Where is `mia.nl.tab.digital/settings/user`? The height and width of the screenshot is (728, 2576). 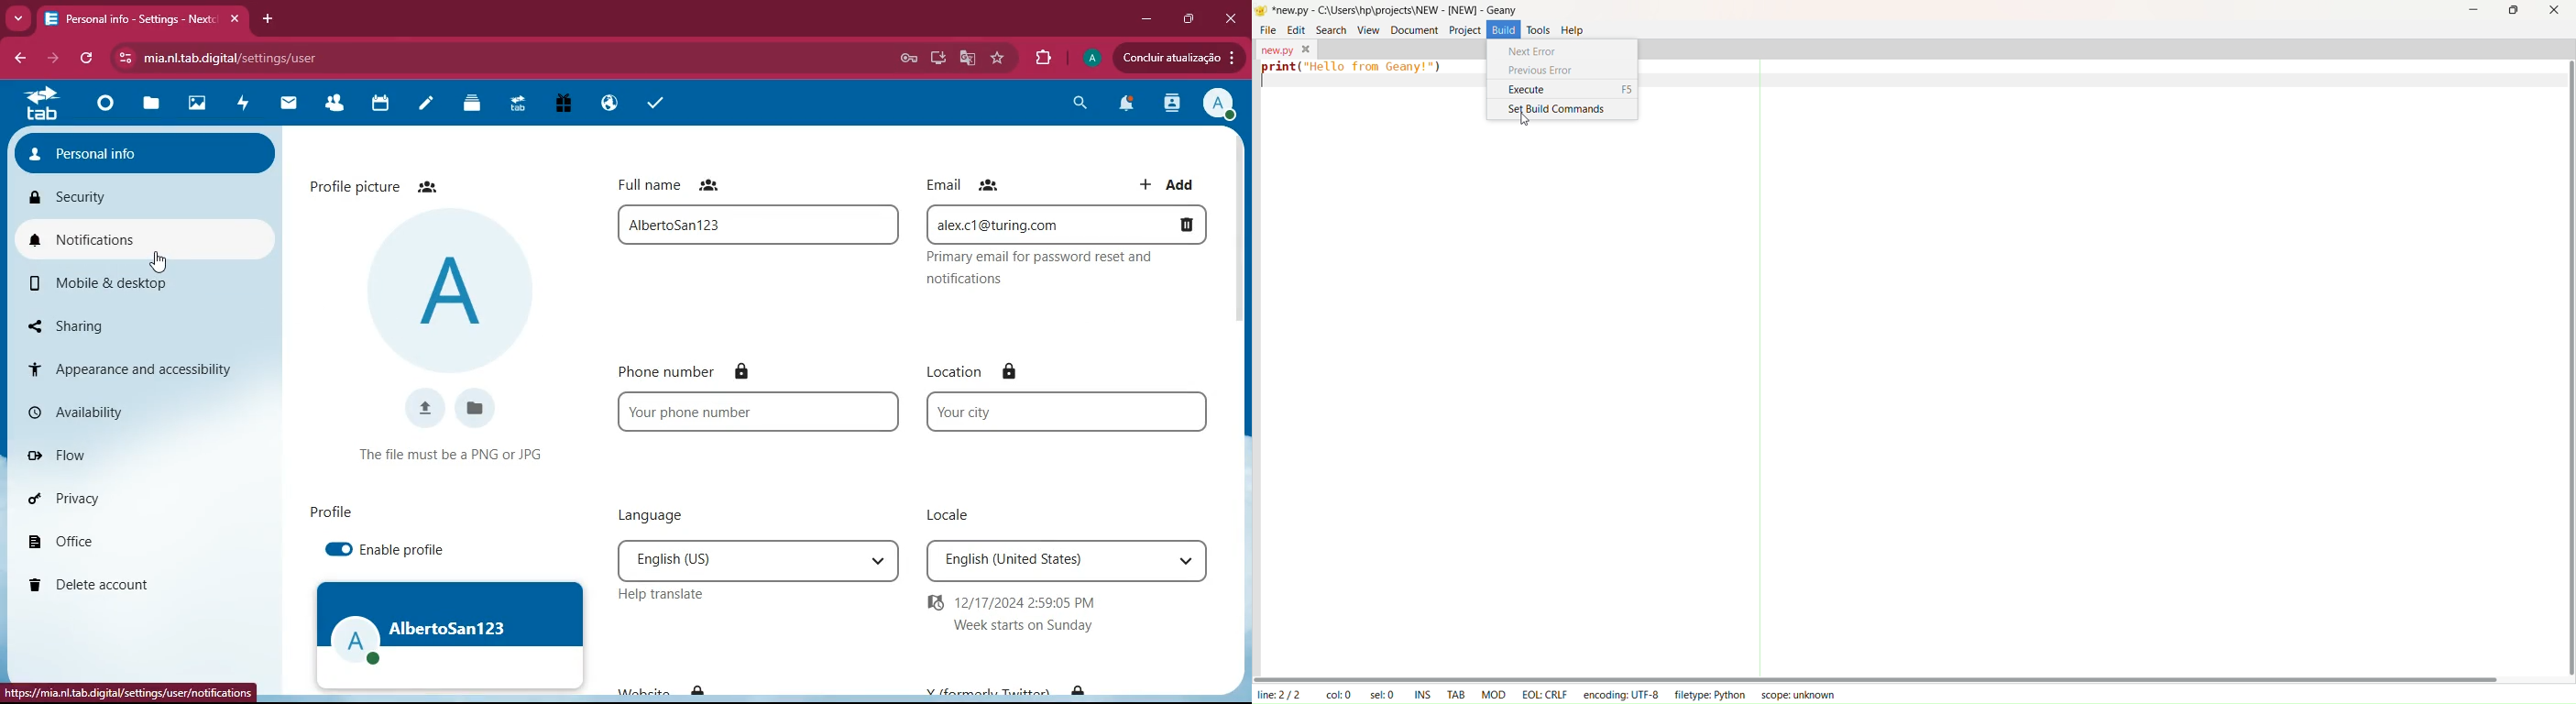 mia.nl.tab.digital/settings/user is located at coordinates (231, 59).